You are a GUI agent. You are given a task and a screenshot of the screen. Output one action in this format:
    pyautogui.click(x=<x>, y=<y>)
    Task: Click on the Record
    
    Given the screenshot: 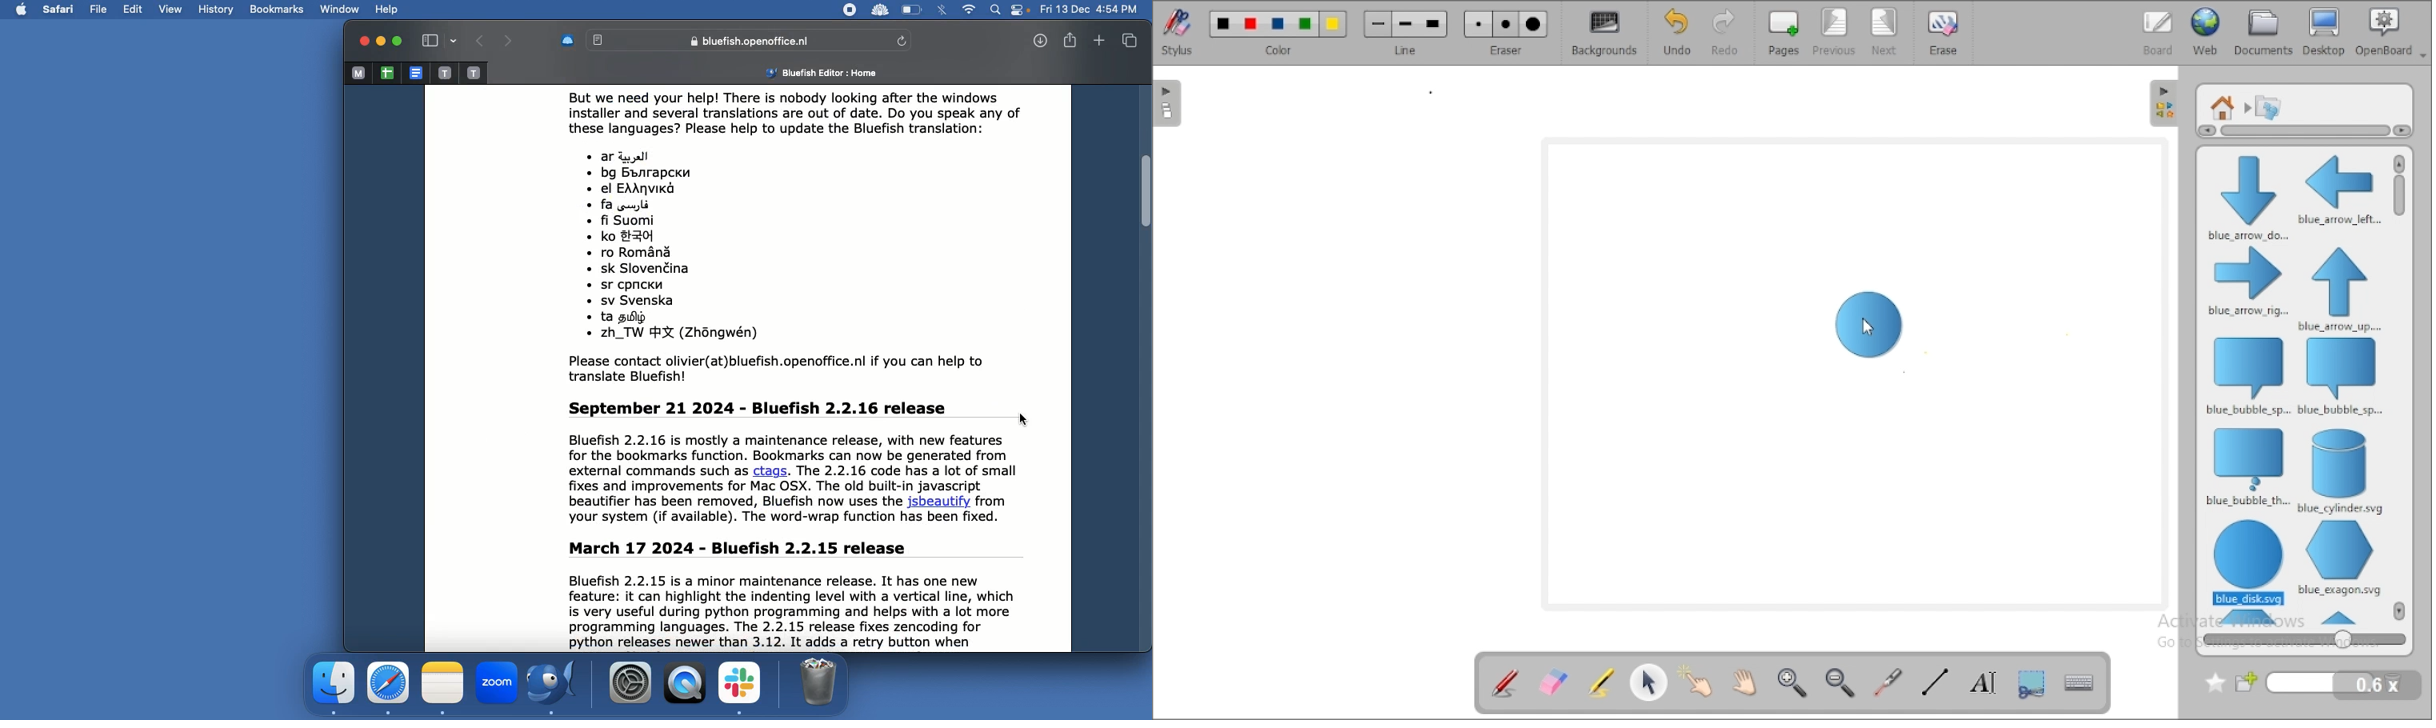 What is the action you would take?
    pyautogui.click(x=850, y=10)
    